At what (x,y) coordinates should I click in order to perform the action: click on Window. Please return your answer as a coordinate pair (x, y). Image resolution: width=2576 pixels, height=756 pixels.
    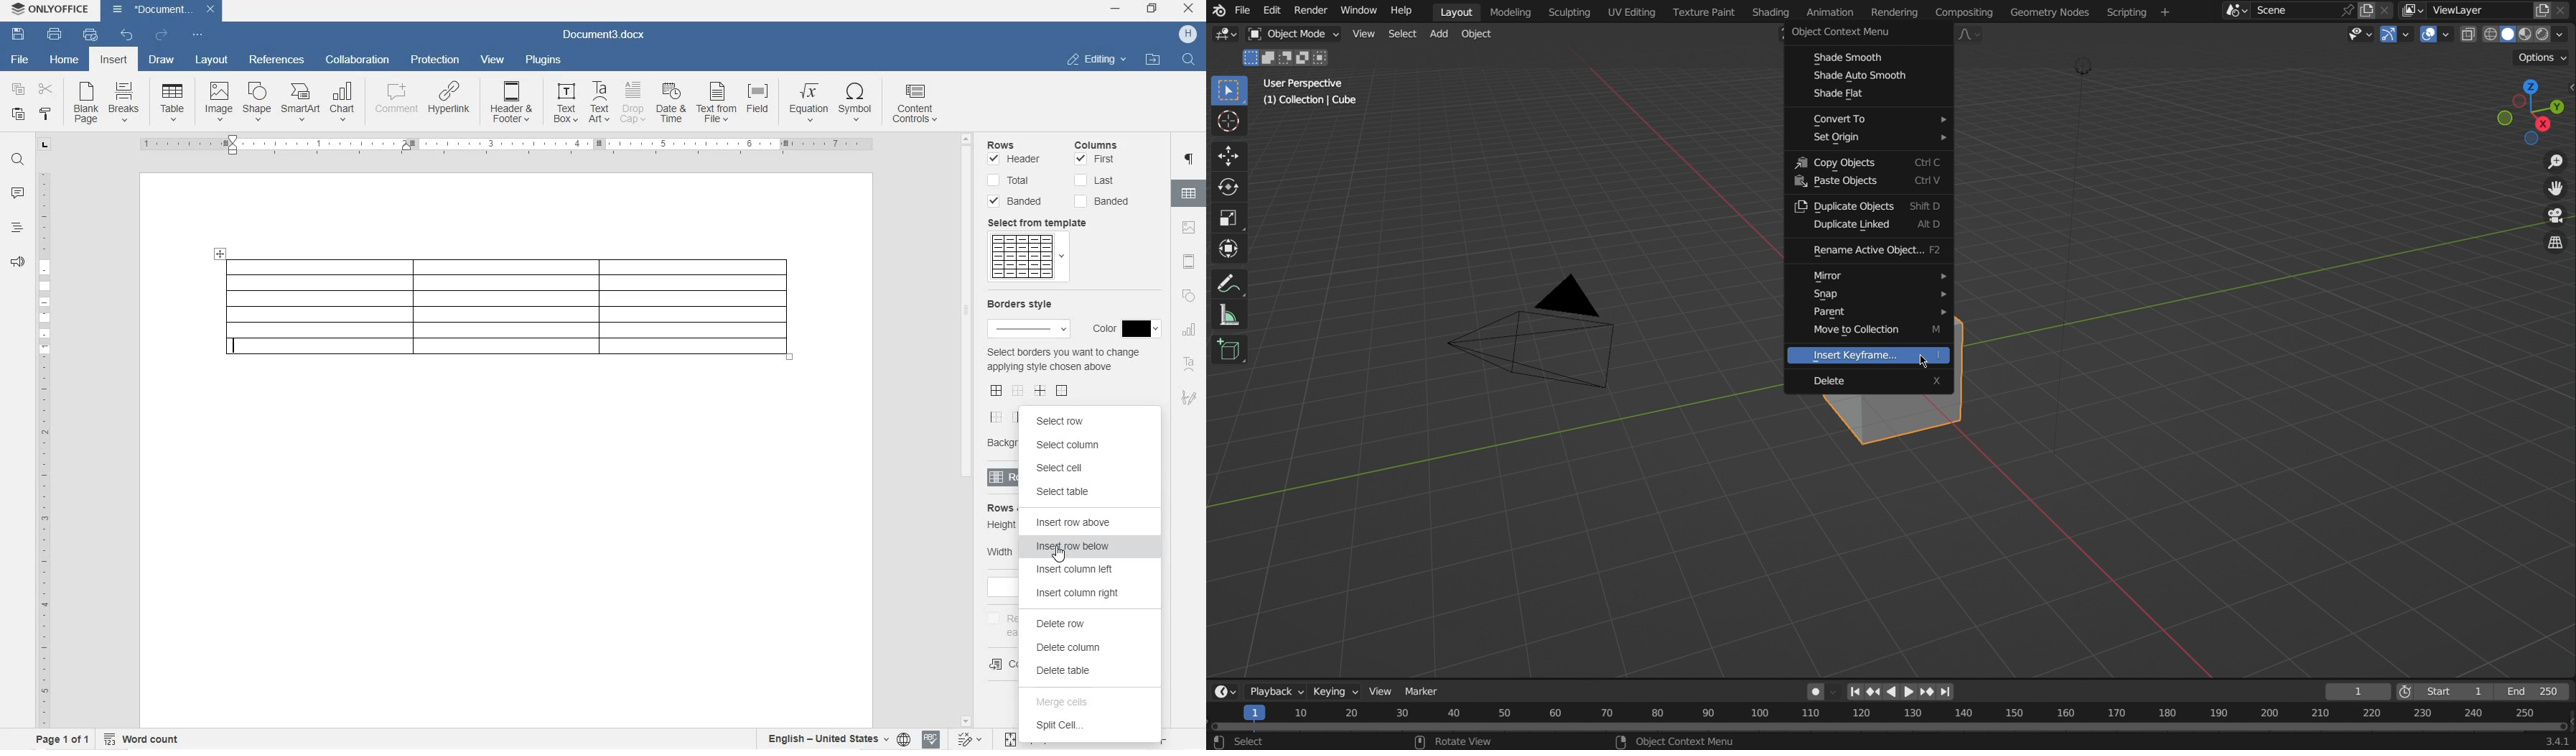
    Looking at the image, I should click on (1361, 12).